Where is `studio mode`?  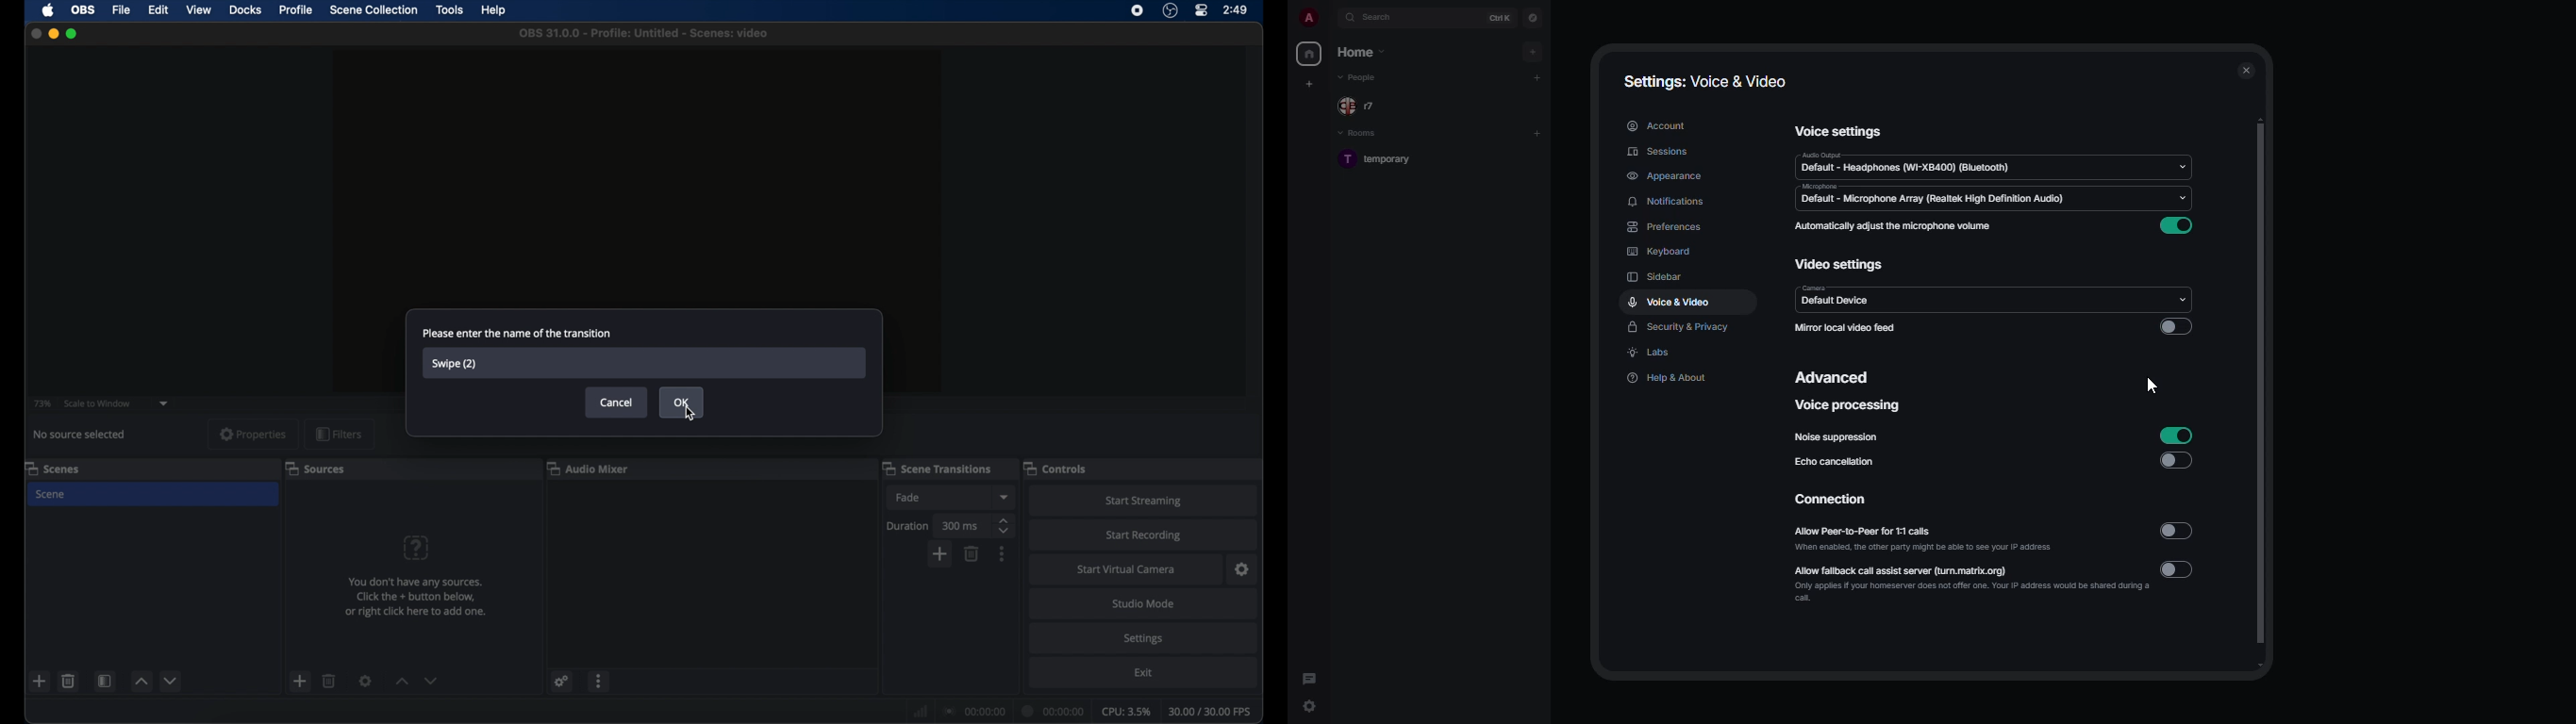 studio mode is located at coordinates (1144, 603).